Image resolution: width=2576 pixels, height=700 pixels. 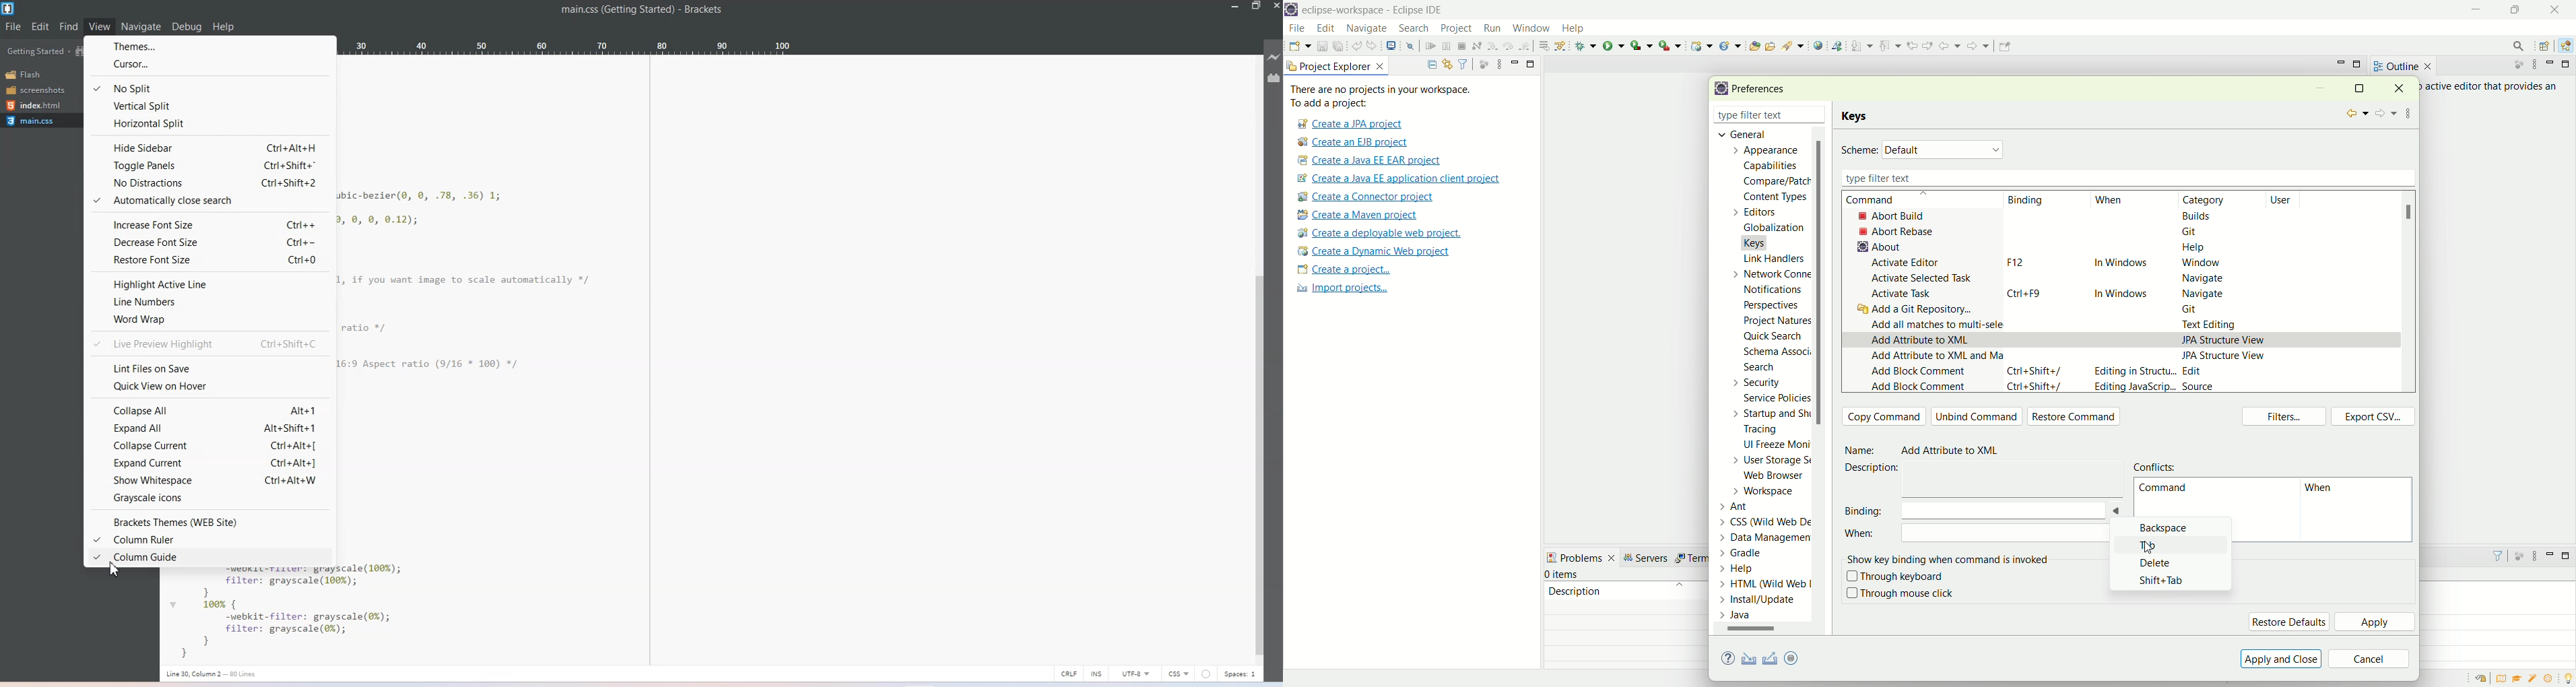 What do you see at coordinates (40, 122) in the screenshot?
I see `main.css` at bounding box center [40, 122].